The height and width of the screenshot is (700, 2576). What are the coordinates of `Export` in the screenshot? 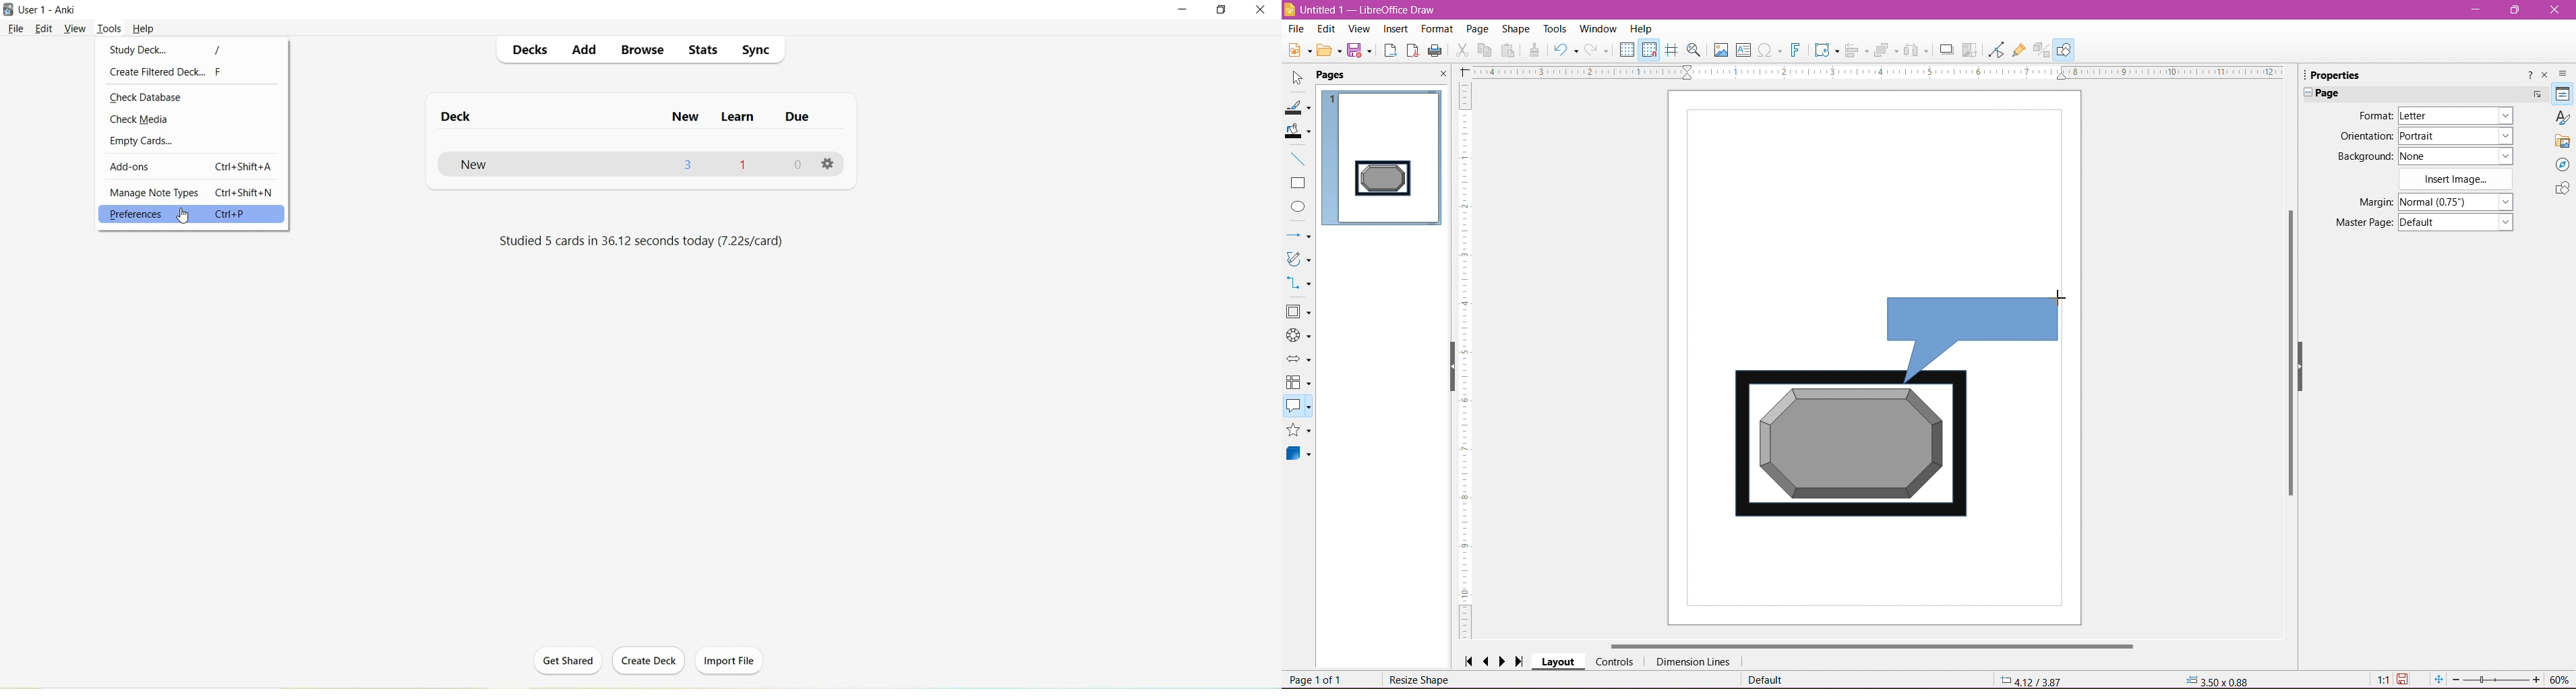 It's located at (1389, 50).